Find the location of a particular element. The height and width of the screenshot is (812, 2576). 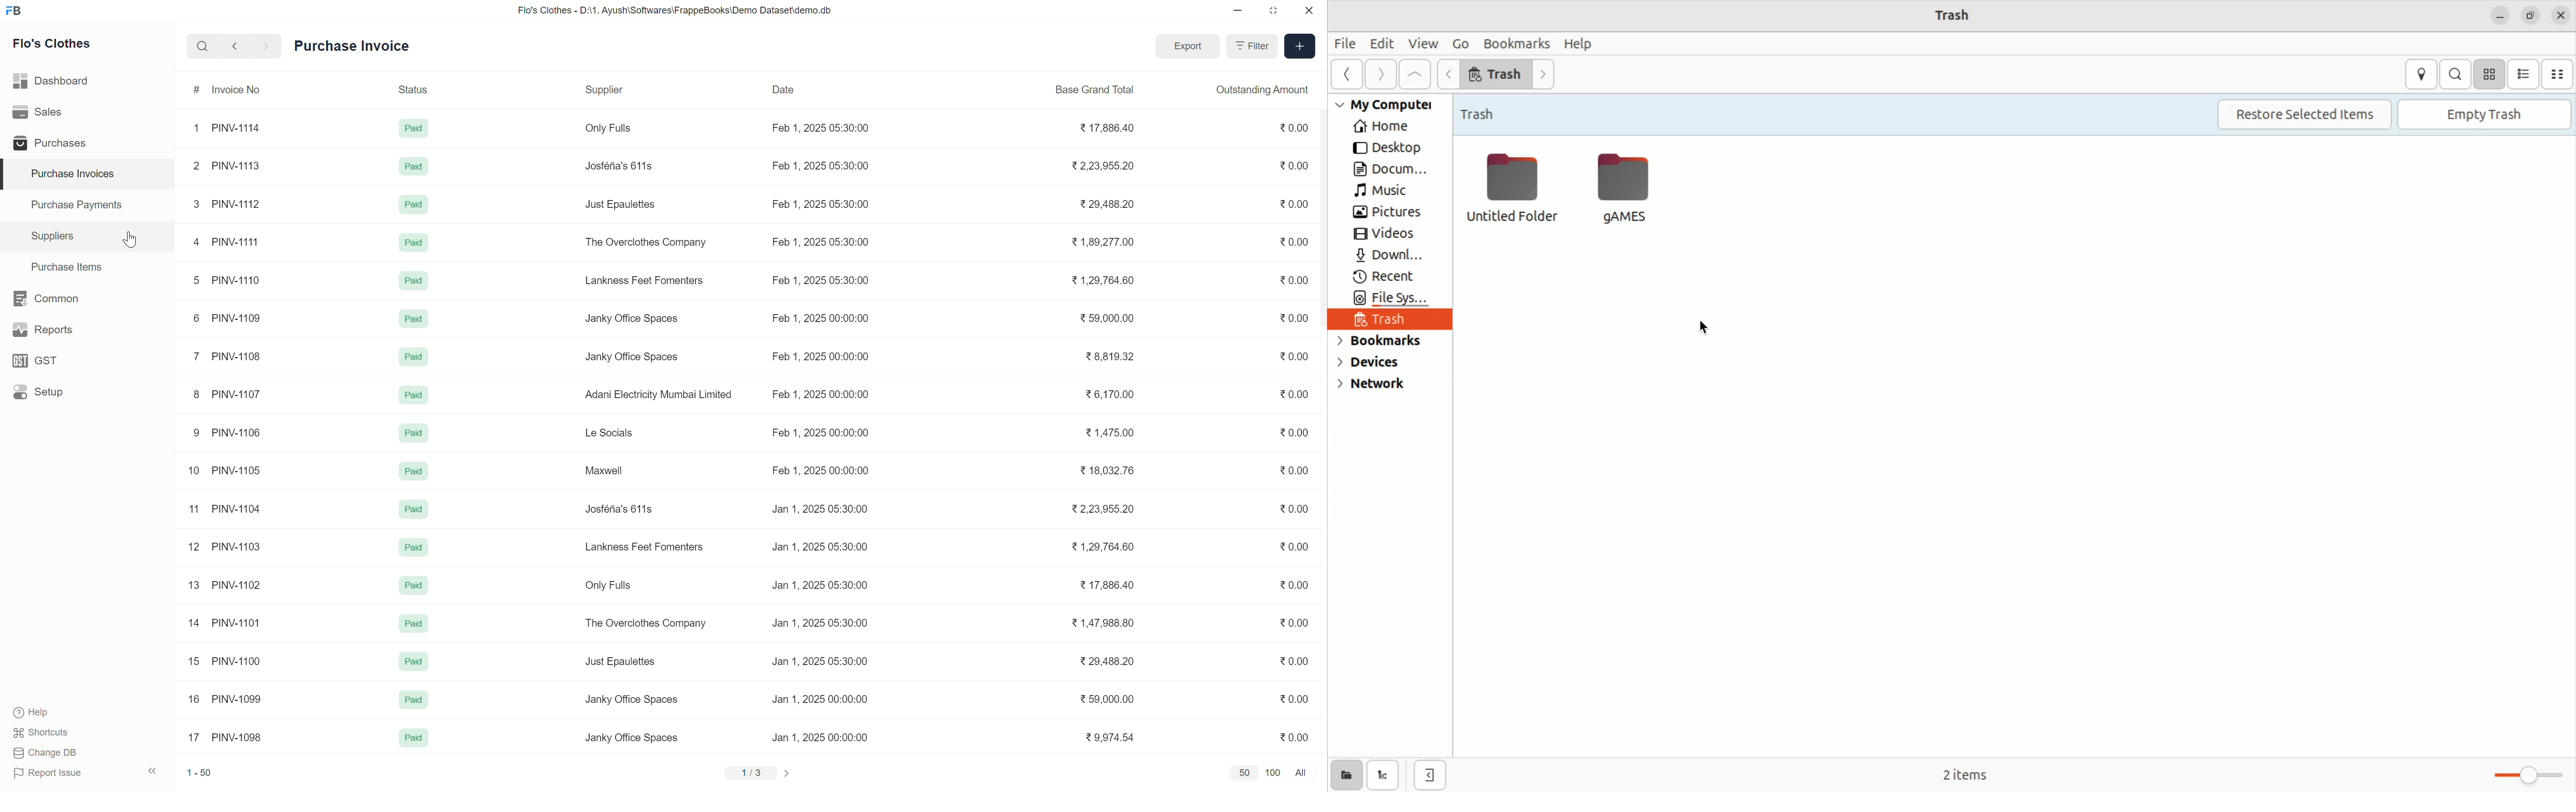

14 is located at coordinates (193, 623).